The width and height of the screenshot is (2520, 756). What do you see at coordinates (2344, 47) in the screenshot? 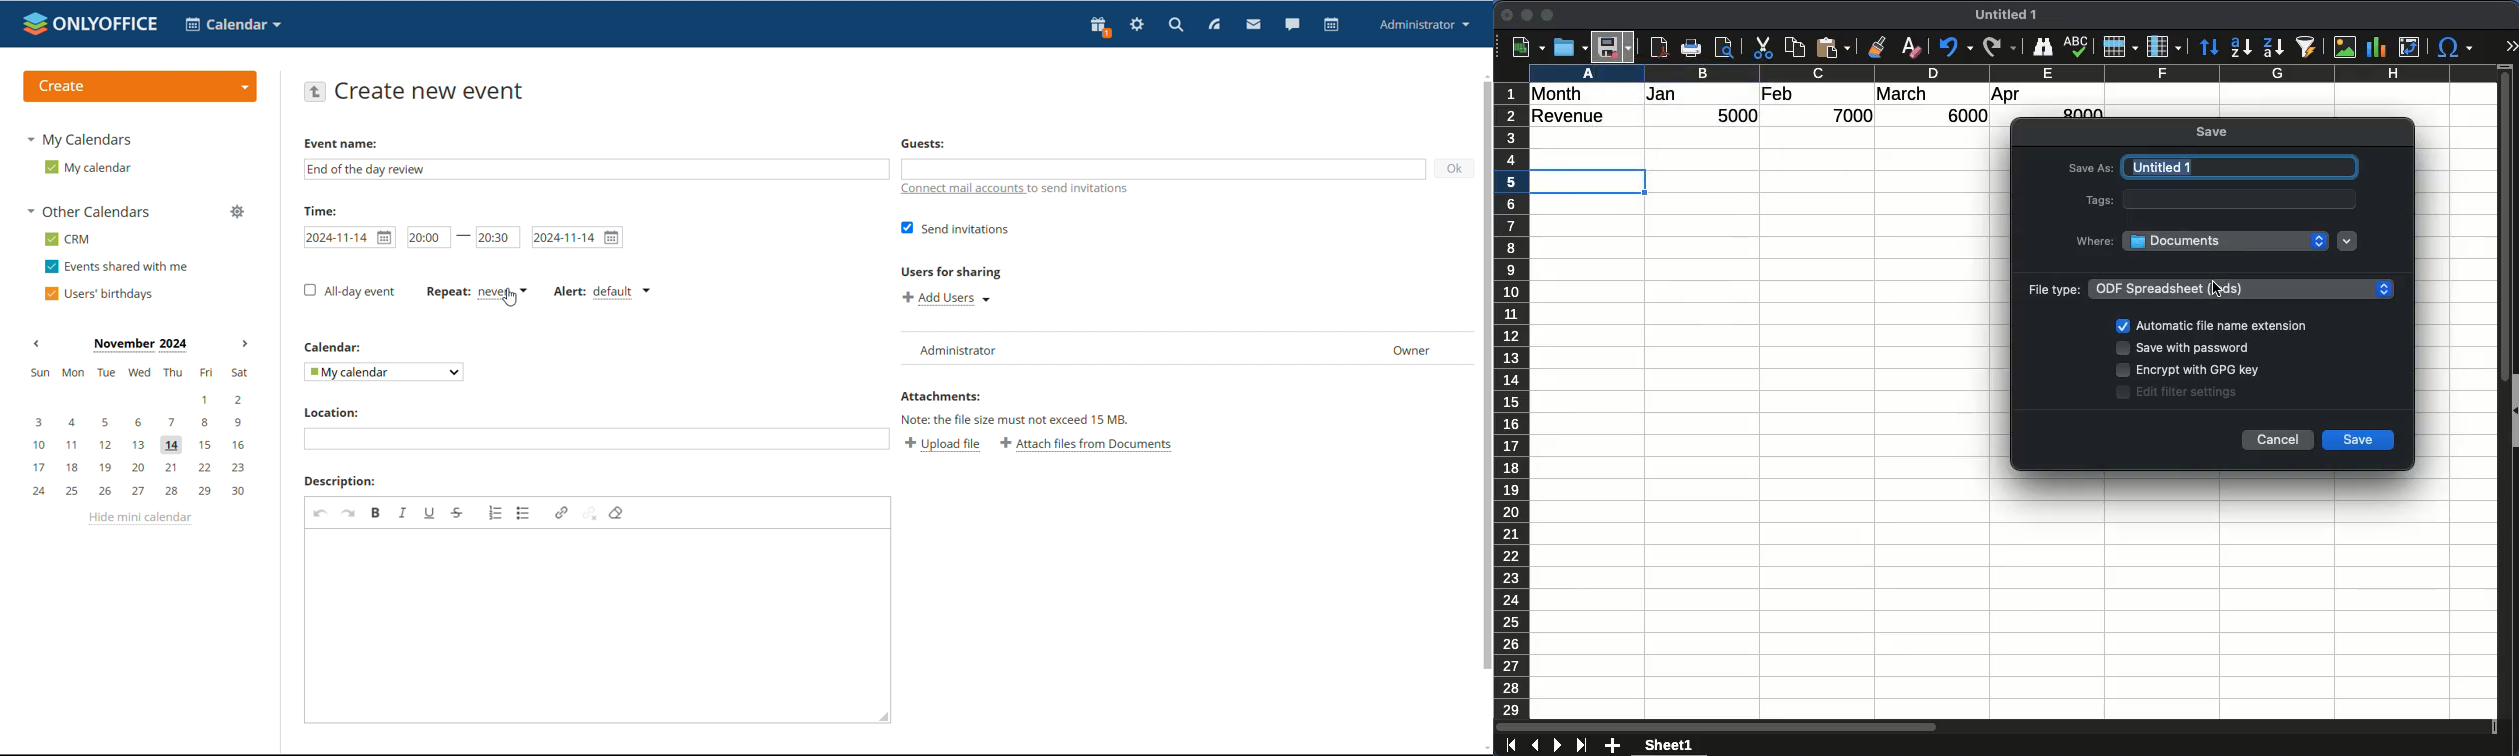
I see `image` at bounding box center [2344, 47].